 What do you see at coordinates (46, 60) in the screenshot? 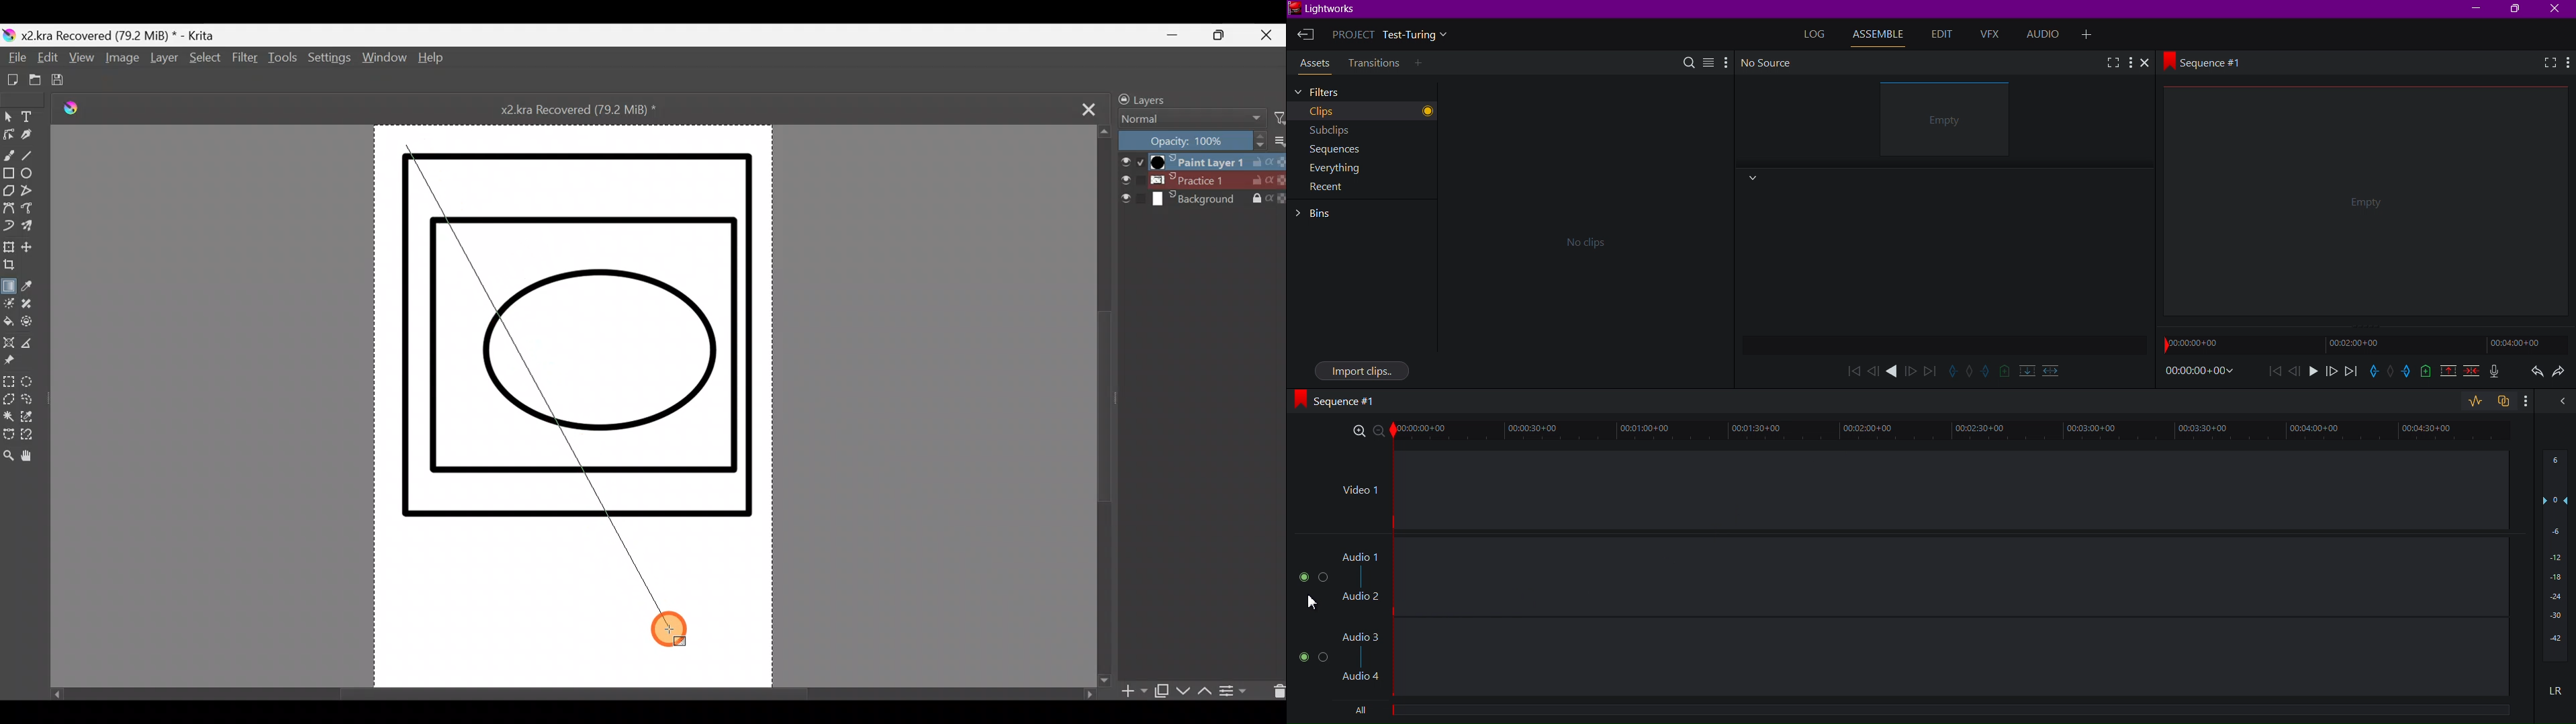
I see `Edit` at bounding box center [46, 60].